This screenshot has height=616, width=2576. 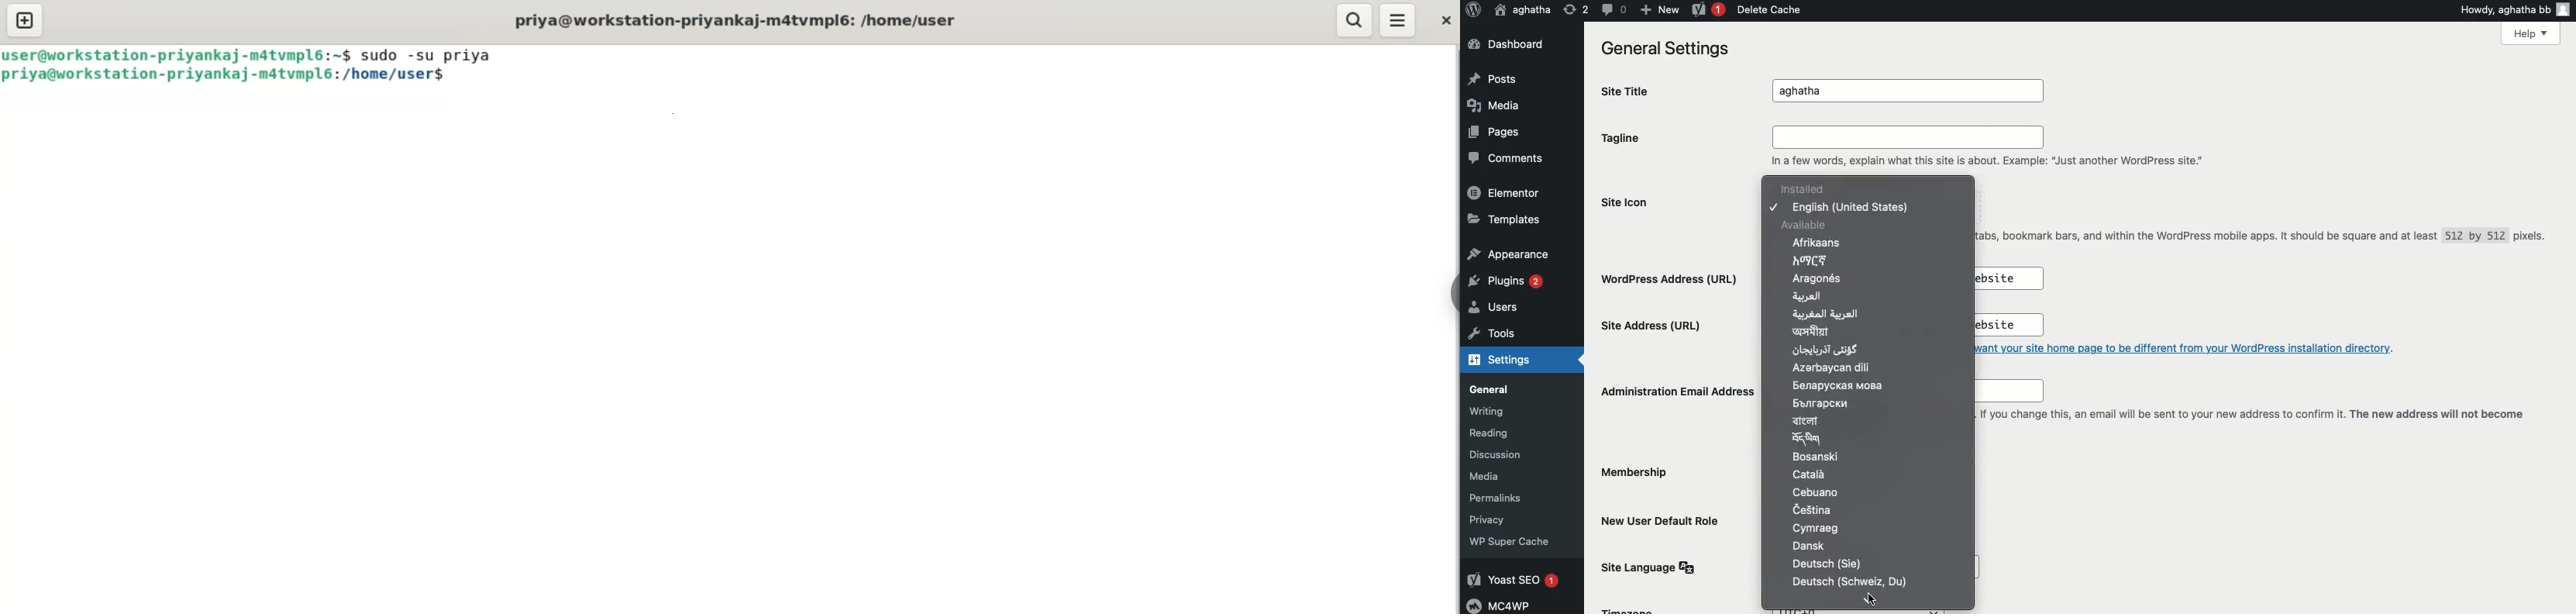 What do you see at coordinates (2195, 347) in the screenshot?
I see `Enter the same address here unless you want your site home page to be different from your WordPress installation directory.` at bounding box center [2195, 347].